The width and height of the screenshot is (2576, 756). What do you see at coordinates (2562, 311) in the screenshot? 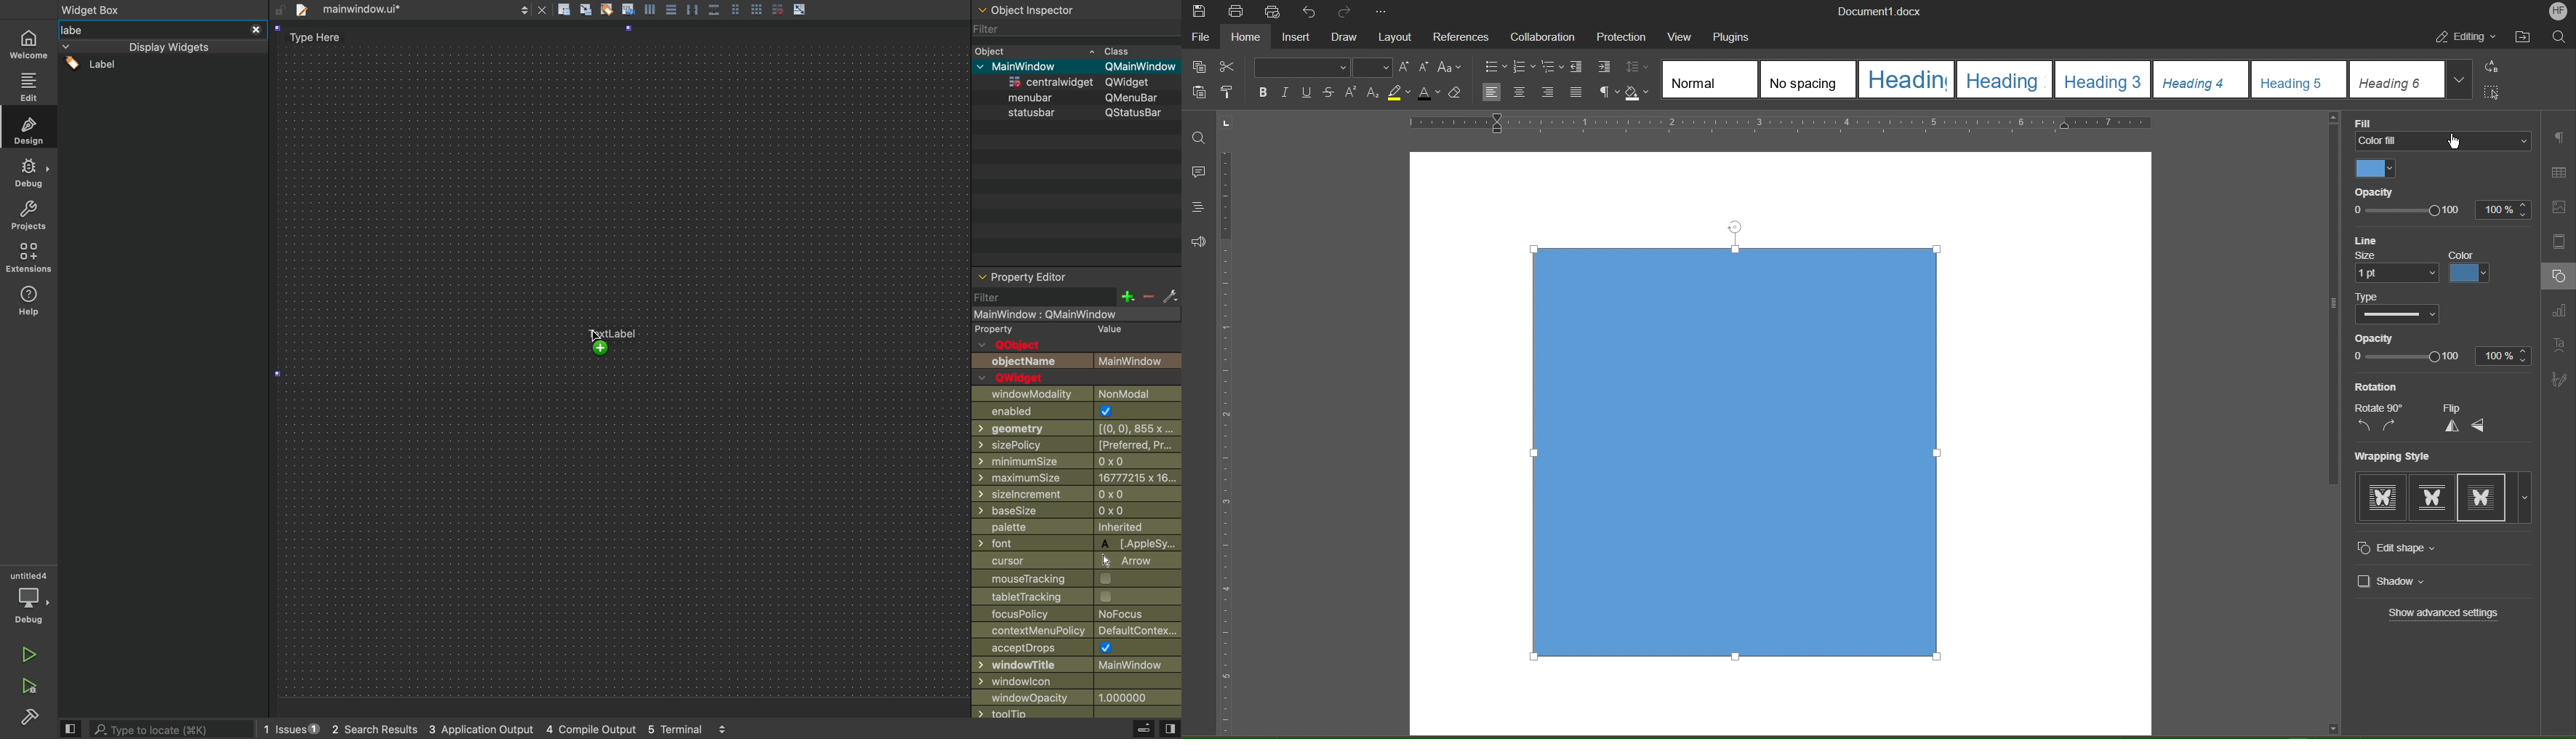
I see `Graph Settings` at bounding box center [2562, 311].